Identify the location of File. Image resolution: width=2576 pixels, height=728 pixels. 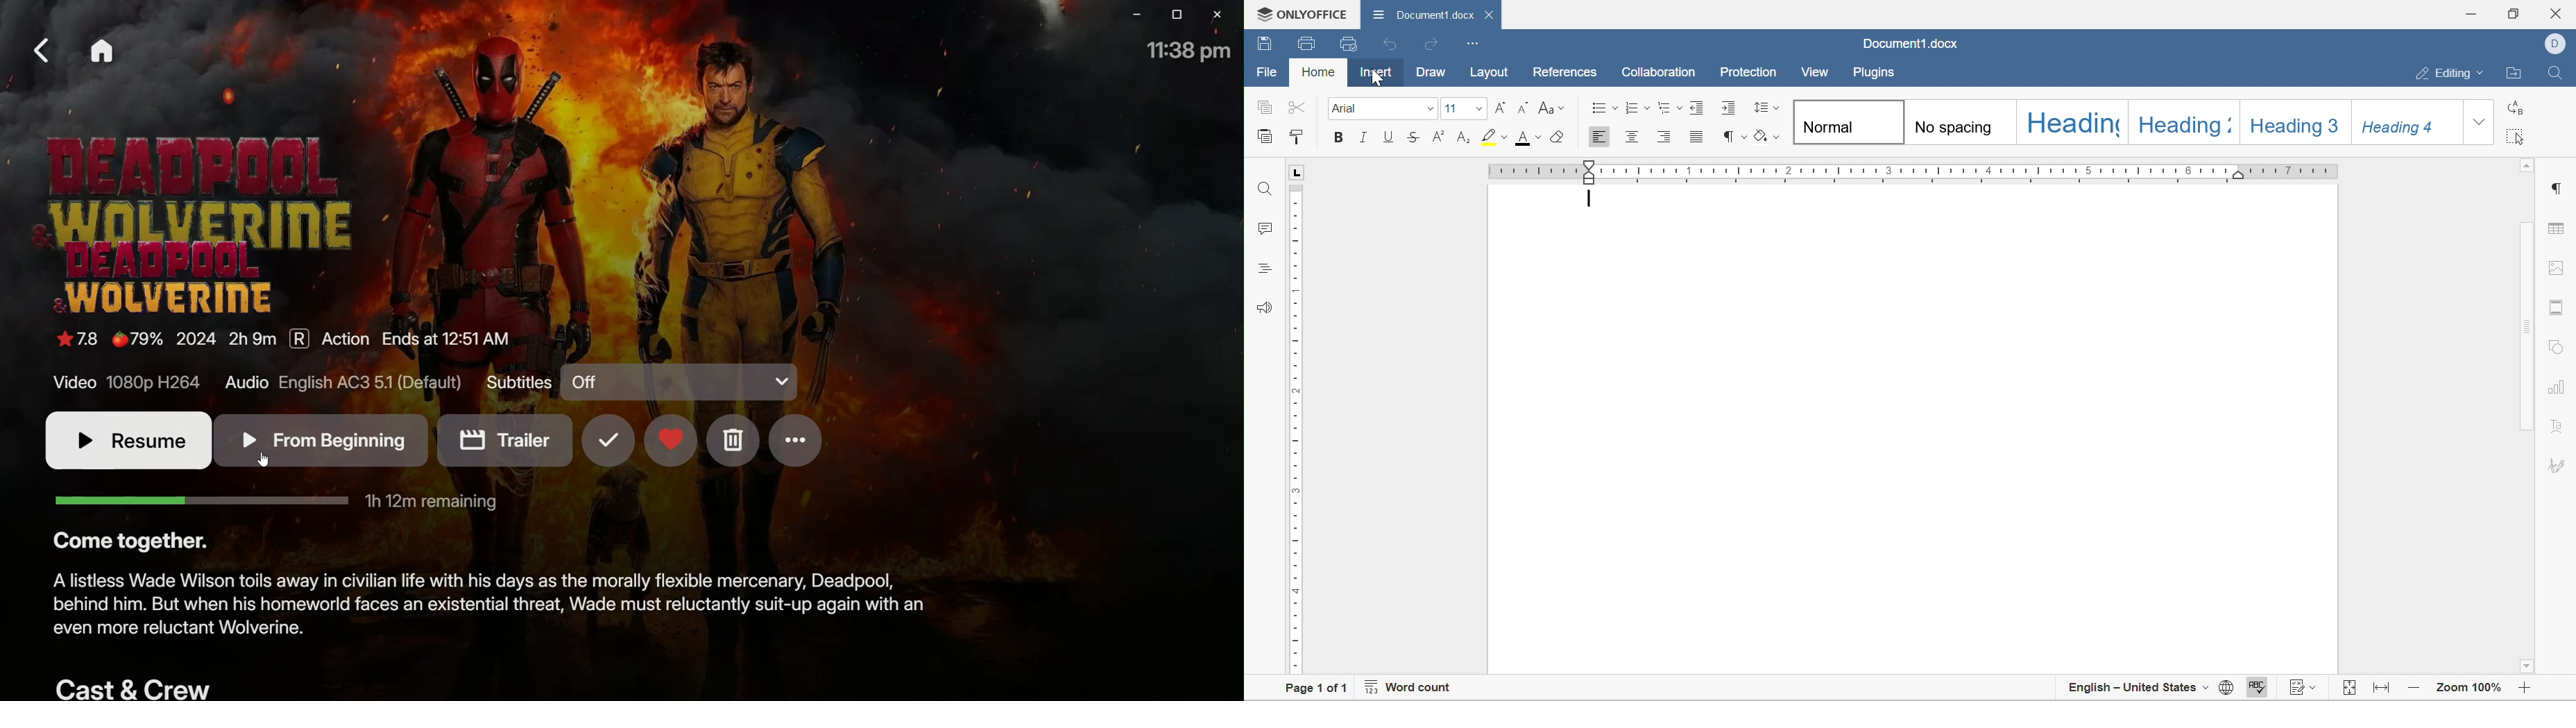
(1263, 73).